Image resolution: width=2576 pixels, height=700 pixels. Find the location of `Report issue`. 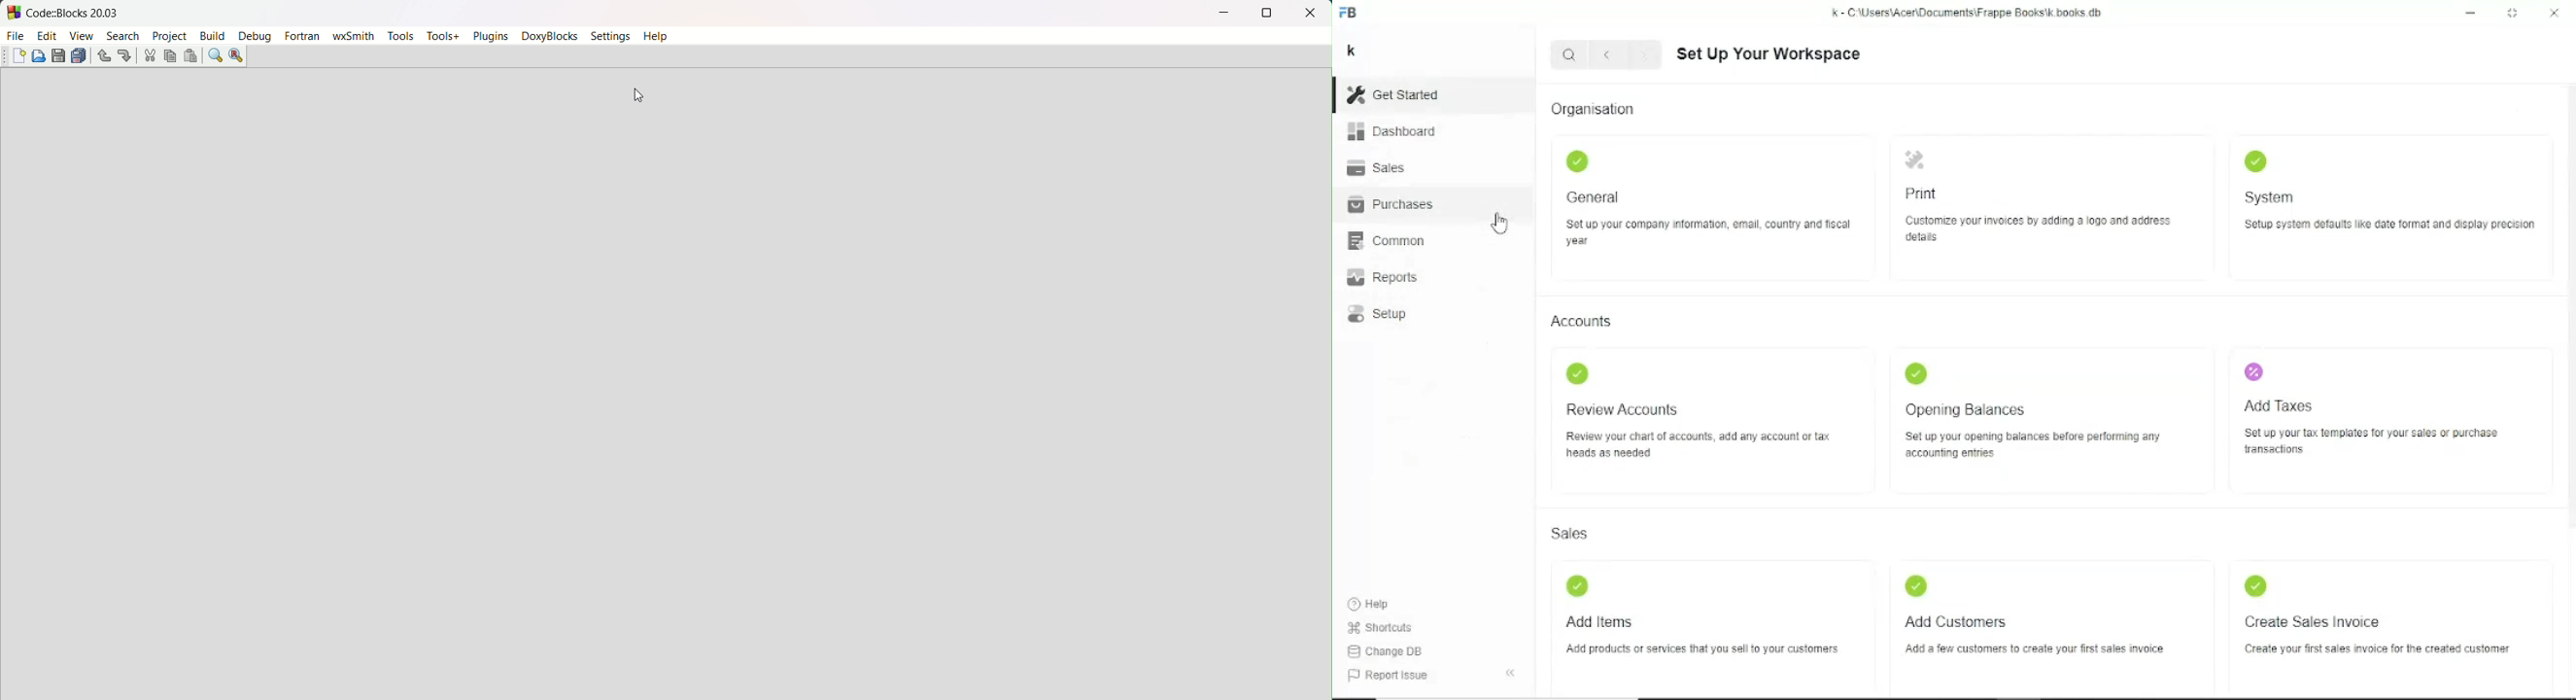

Report issue is located at coordinates (1387, 677).